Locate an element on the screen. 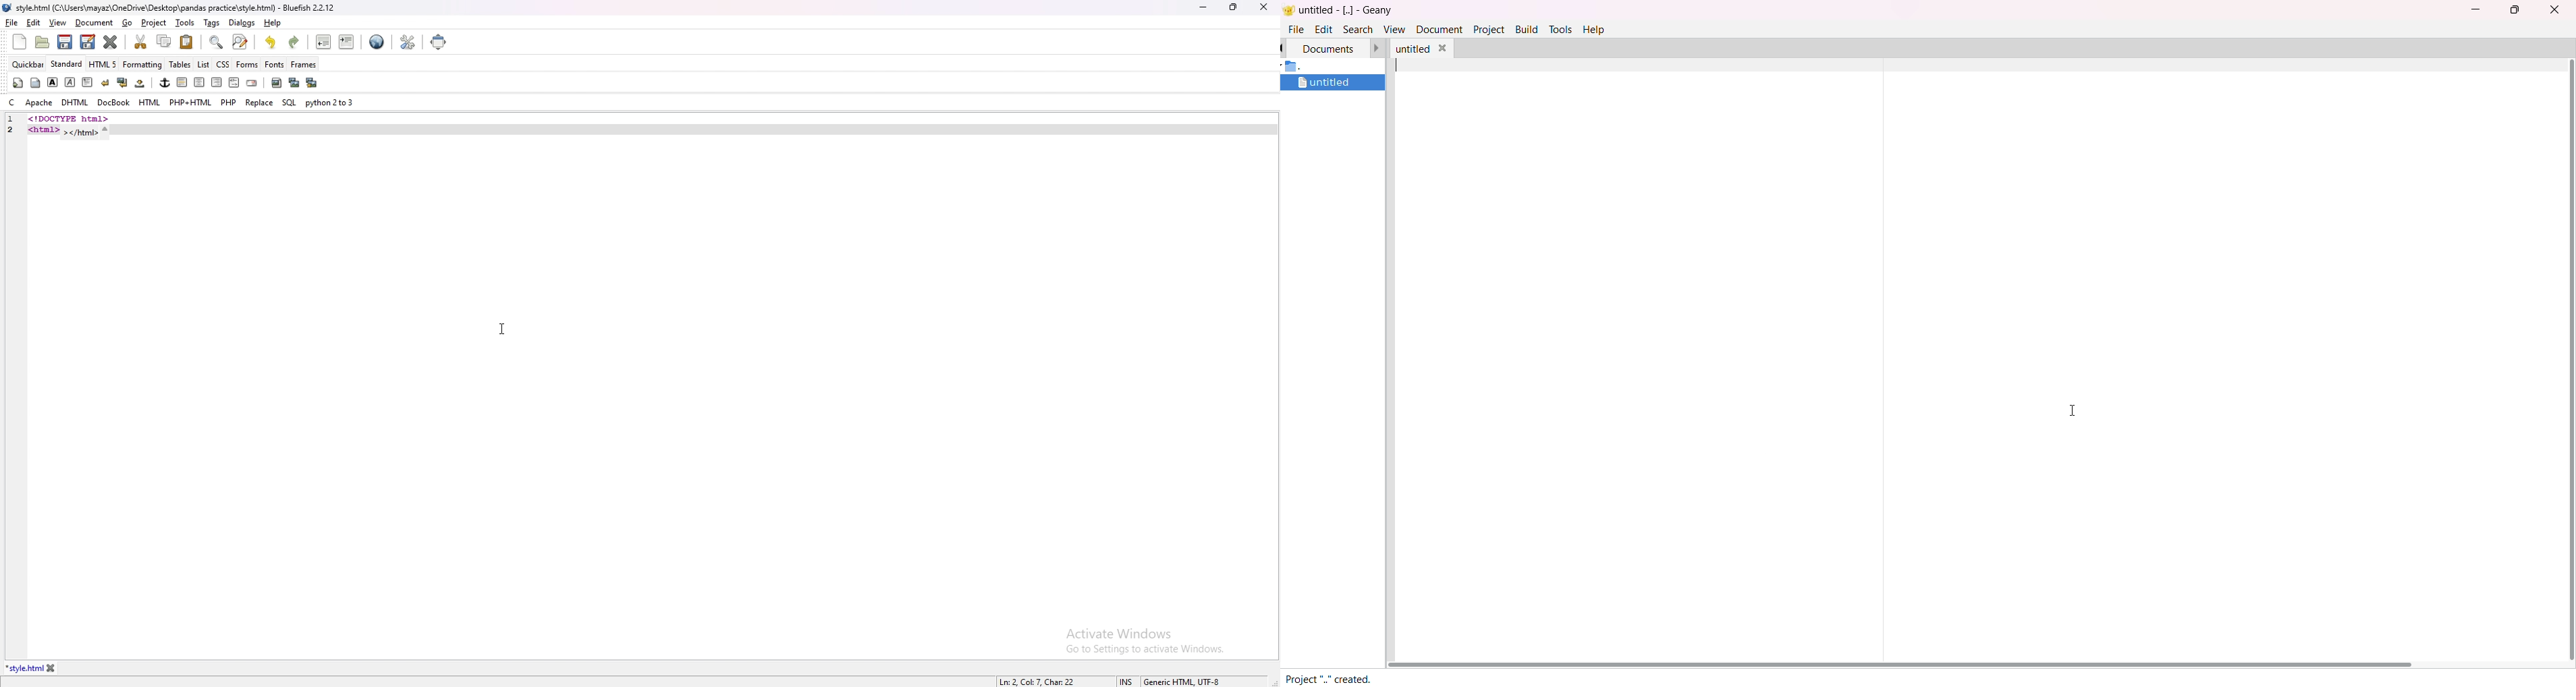  Project ".." created. is located at coordinates (1332, 676).